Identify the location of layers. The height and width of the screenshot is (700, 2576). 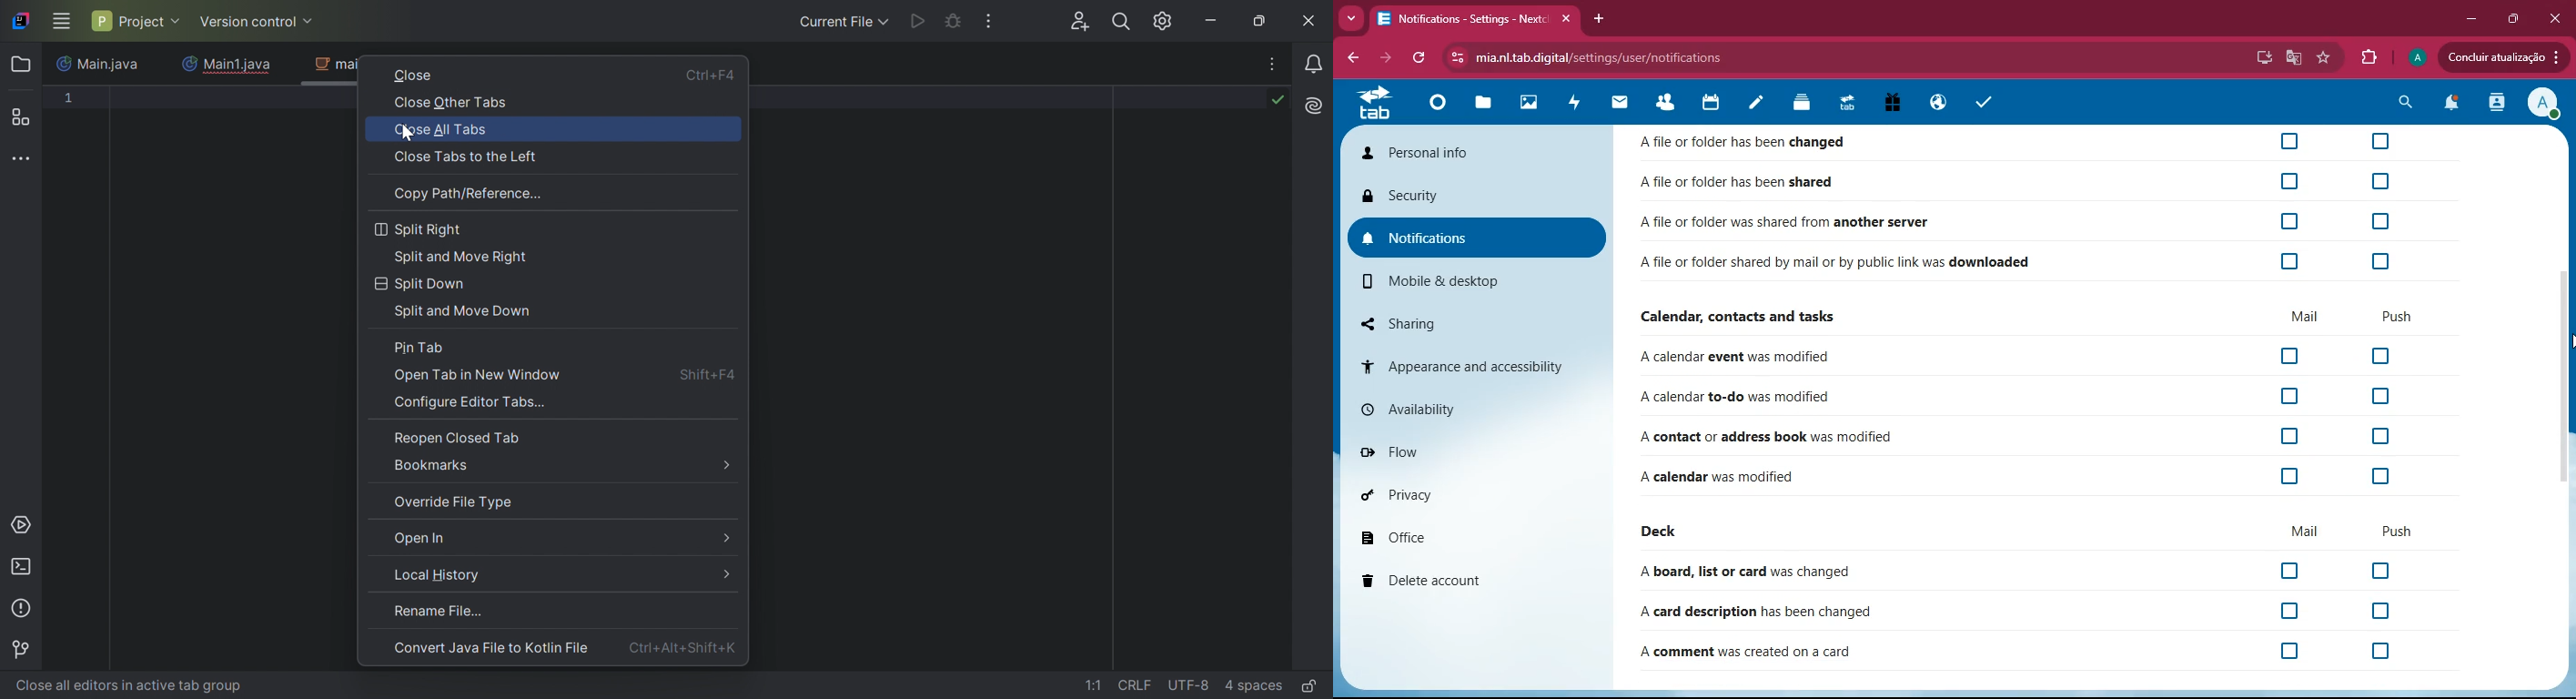
(1805, 103).